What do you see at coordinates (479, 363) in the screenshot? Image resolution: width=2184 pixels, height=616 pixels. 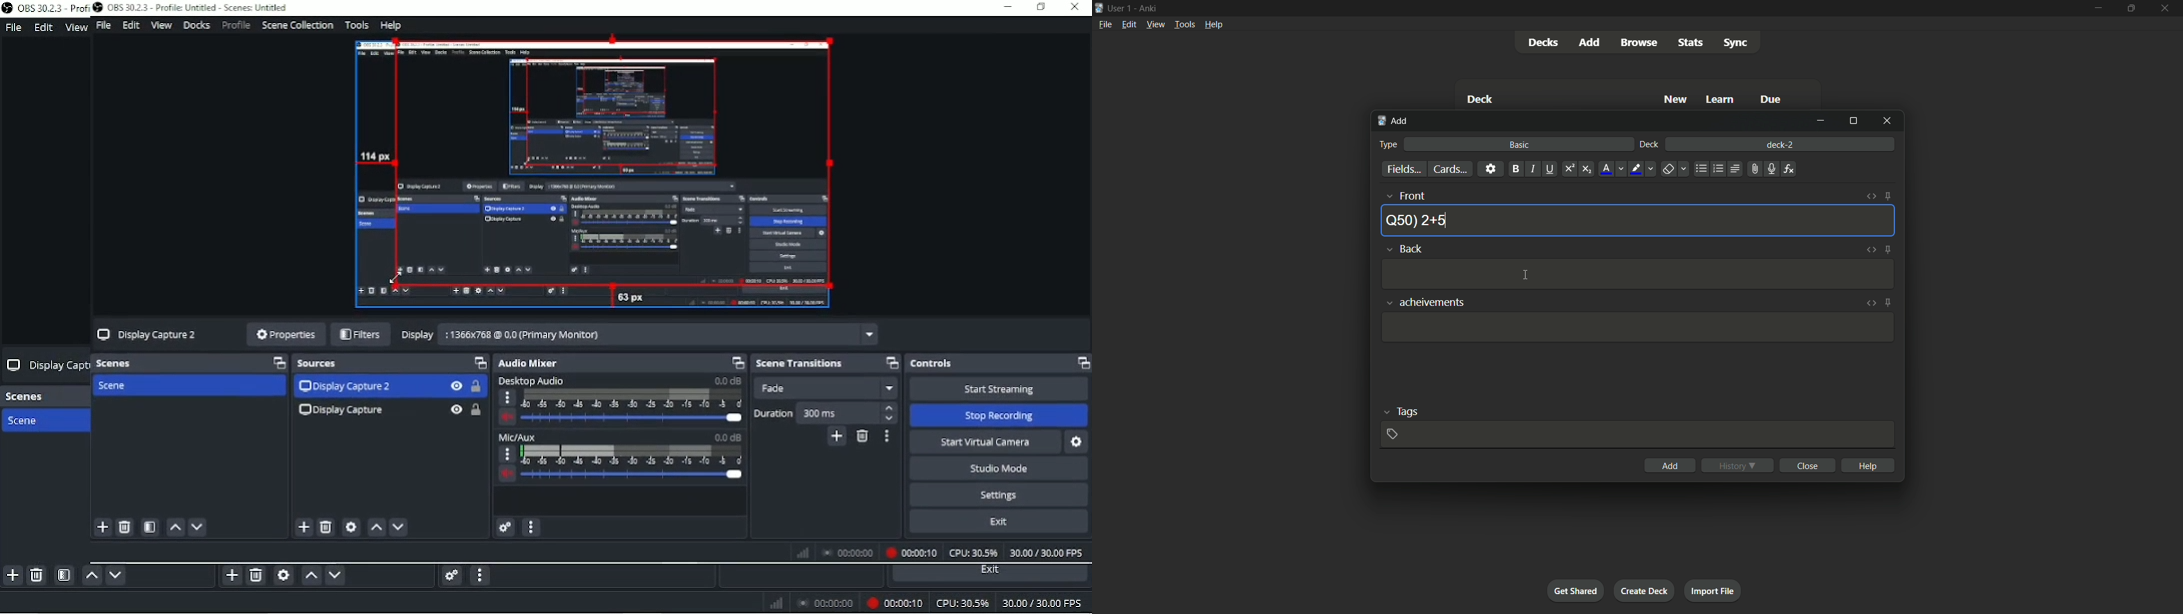 I see `Maximize` at bounding box center [479, 363].